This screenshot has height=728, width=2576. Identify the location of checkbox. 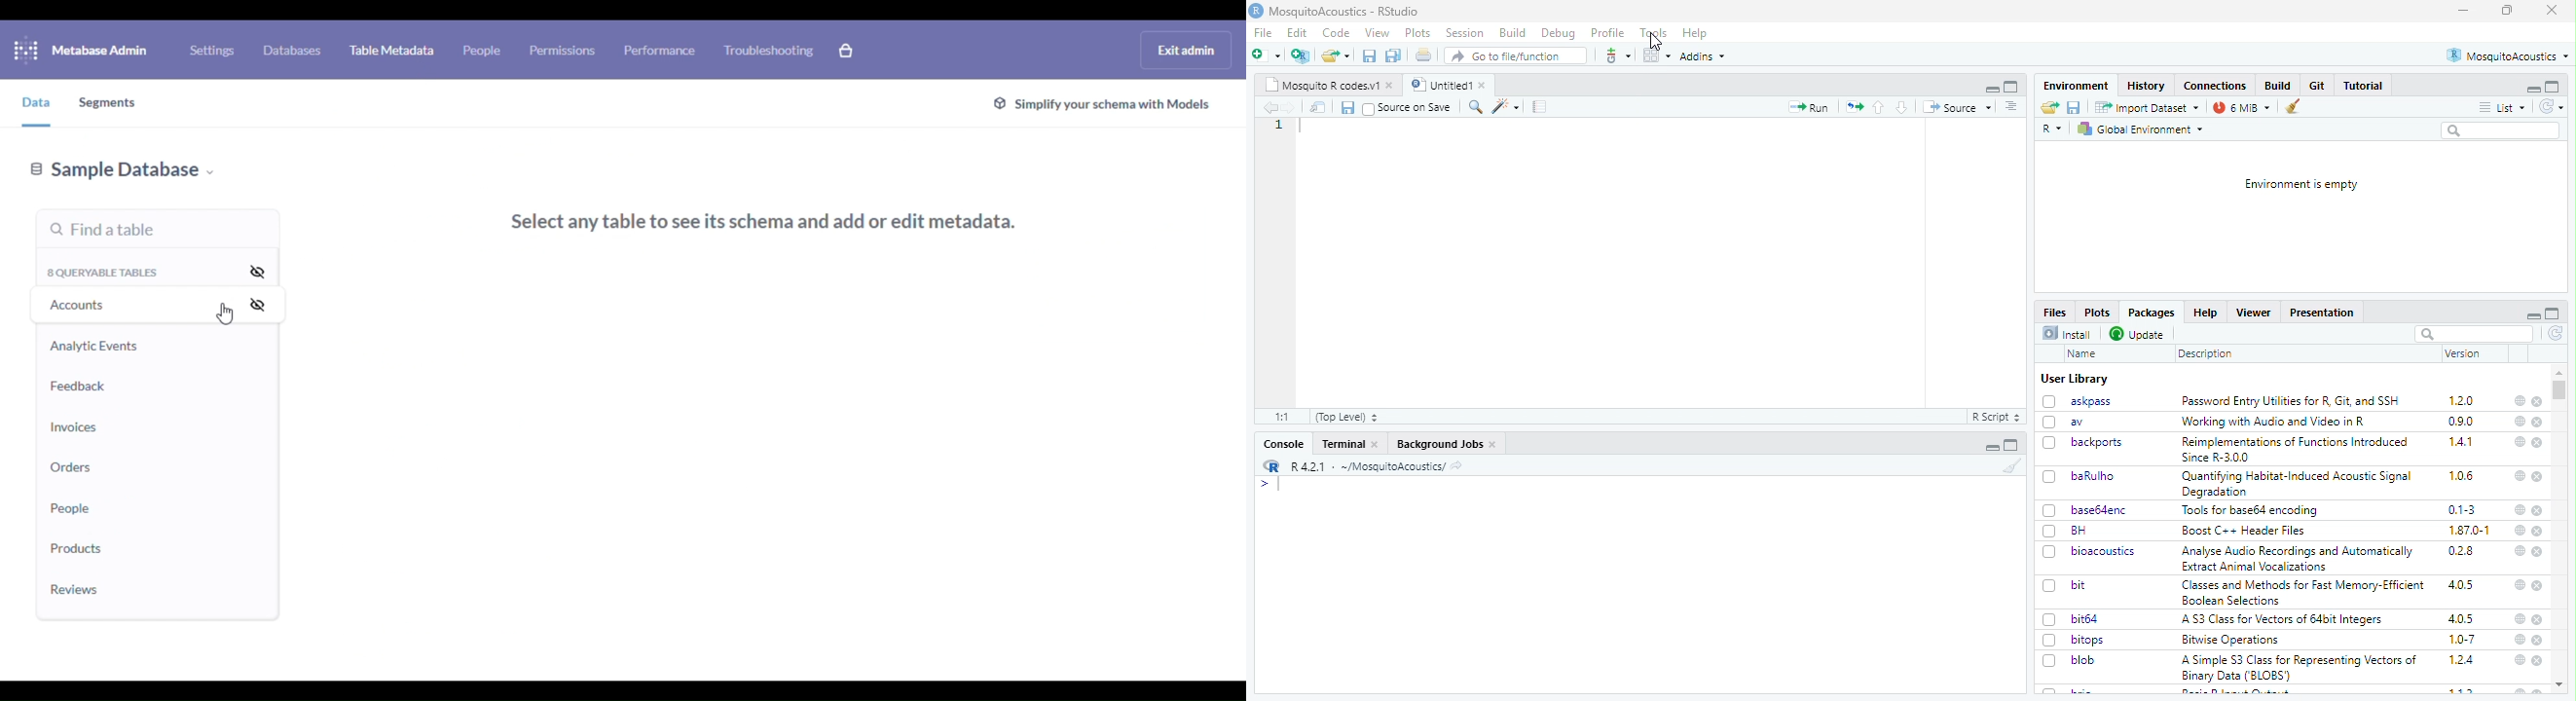
(2050, 477).